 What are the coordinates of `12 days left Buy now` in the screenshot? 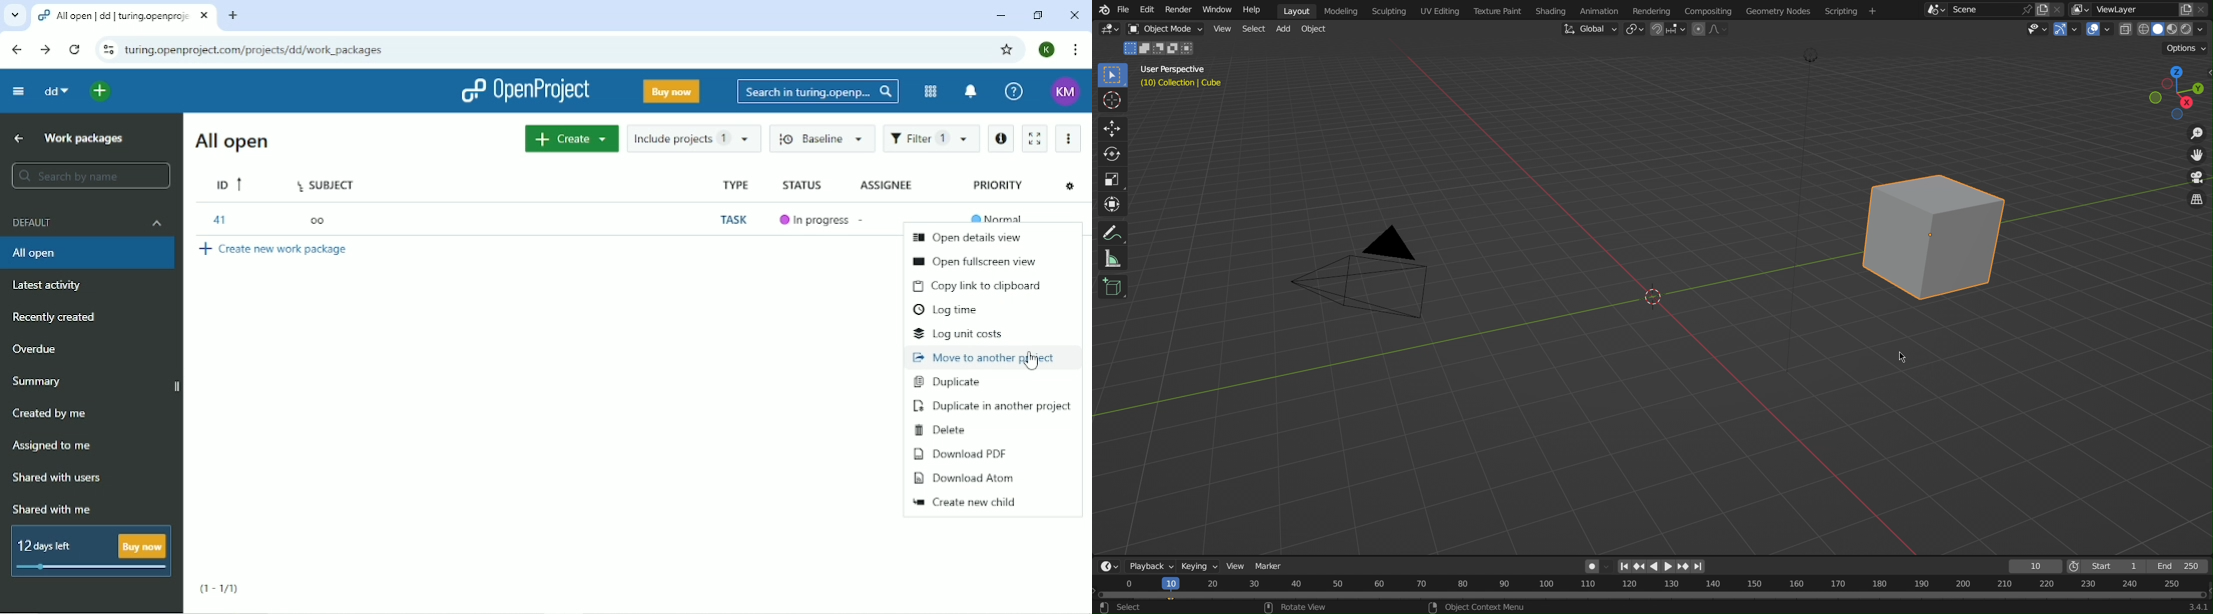 It's located at (87, 551).